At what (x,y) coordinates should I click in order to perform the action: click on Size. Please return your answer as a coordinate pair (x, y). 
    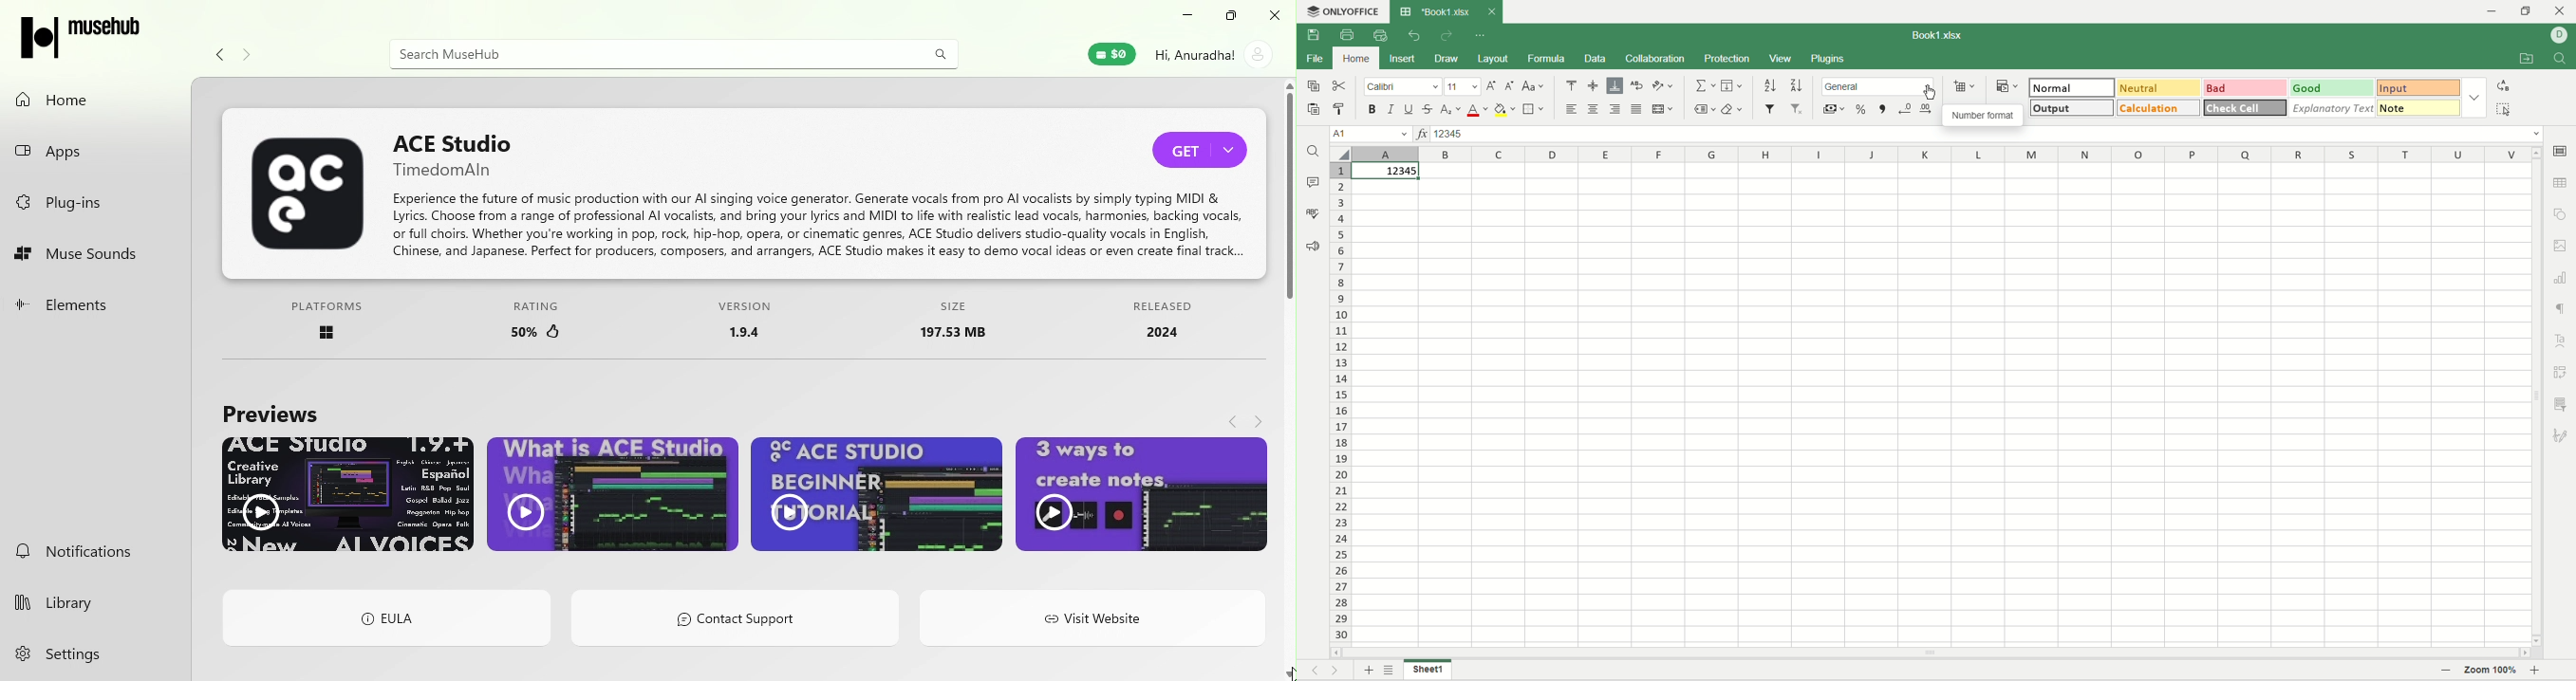
    Looking at the image, I should click on (966, 324).